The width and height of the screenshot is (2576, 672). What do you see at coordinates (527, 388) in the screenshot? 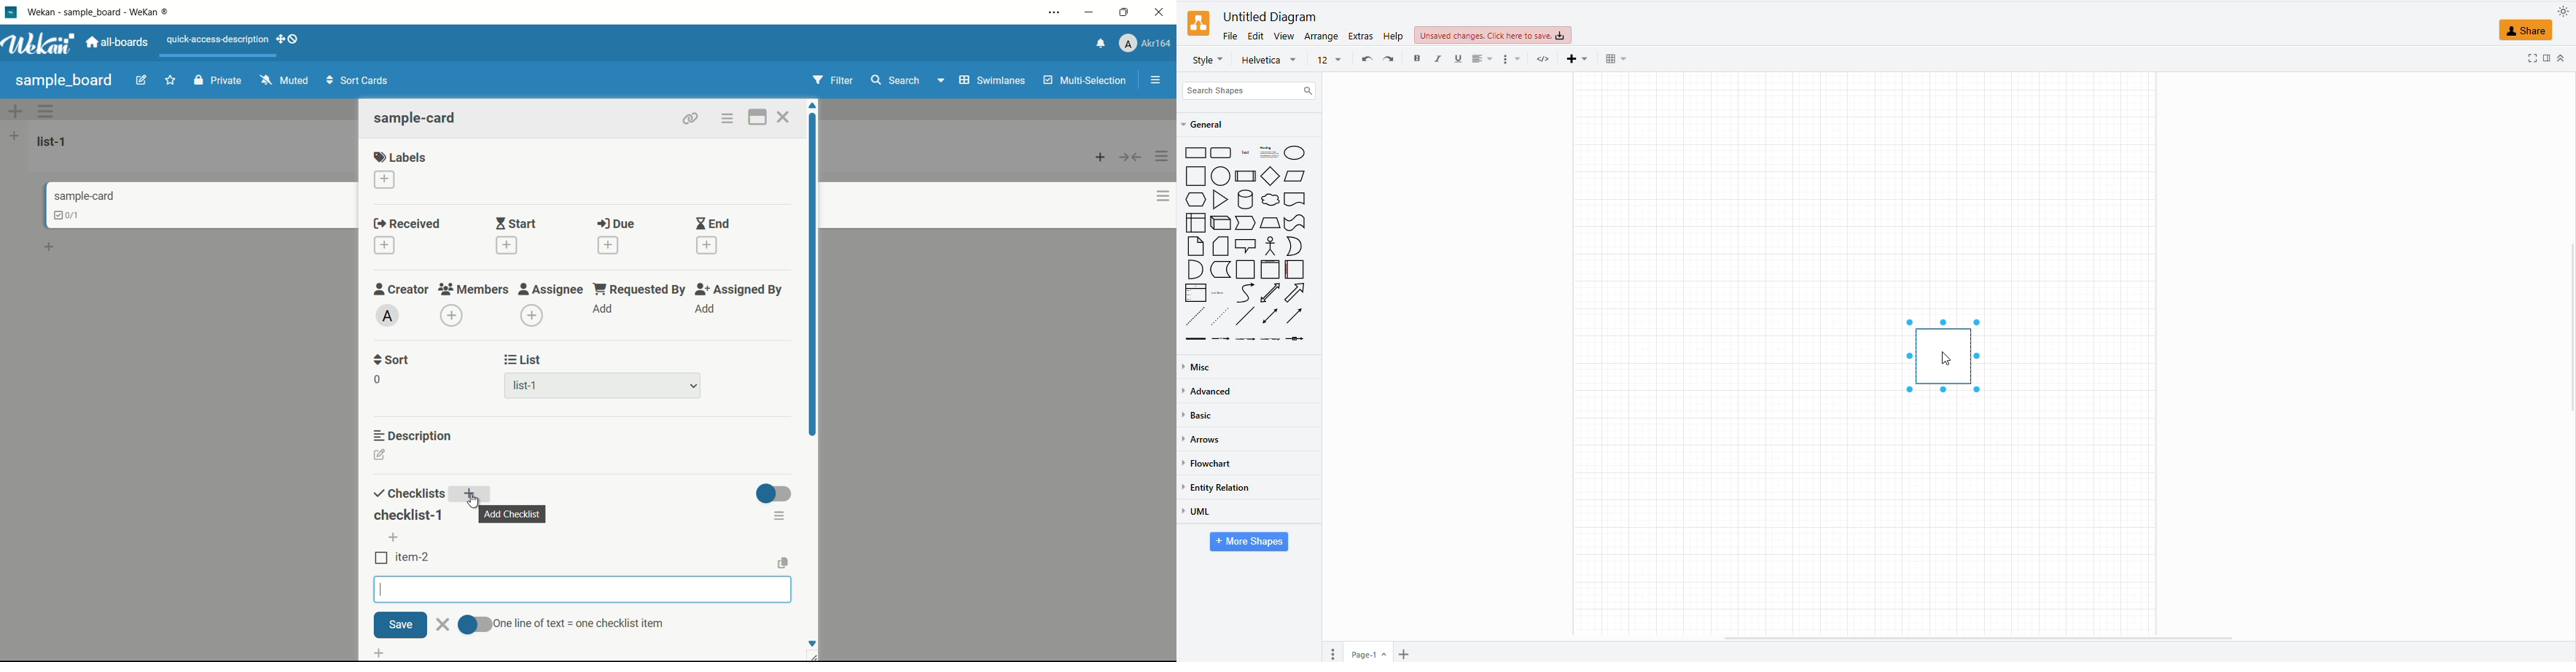
I see `list-1` at bounding box center [527, 388].